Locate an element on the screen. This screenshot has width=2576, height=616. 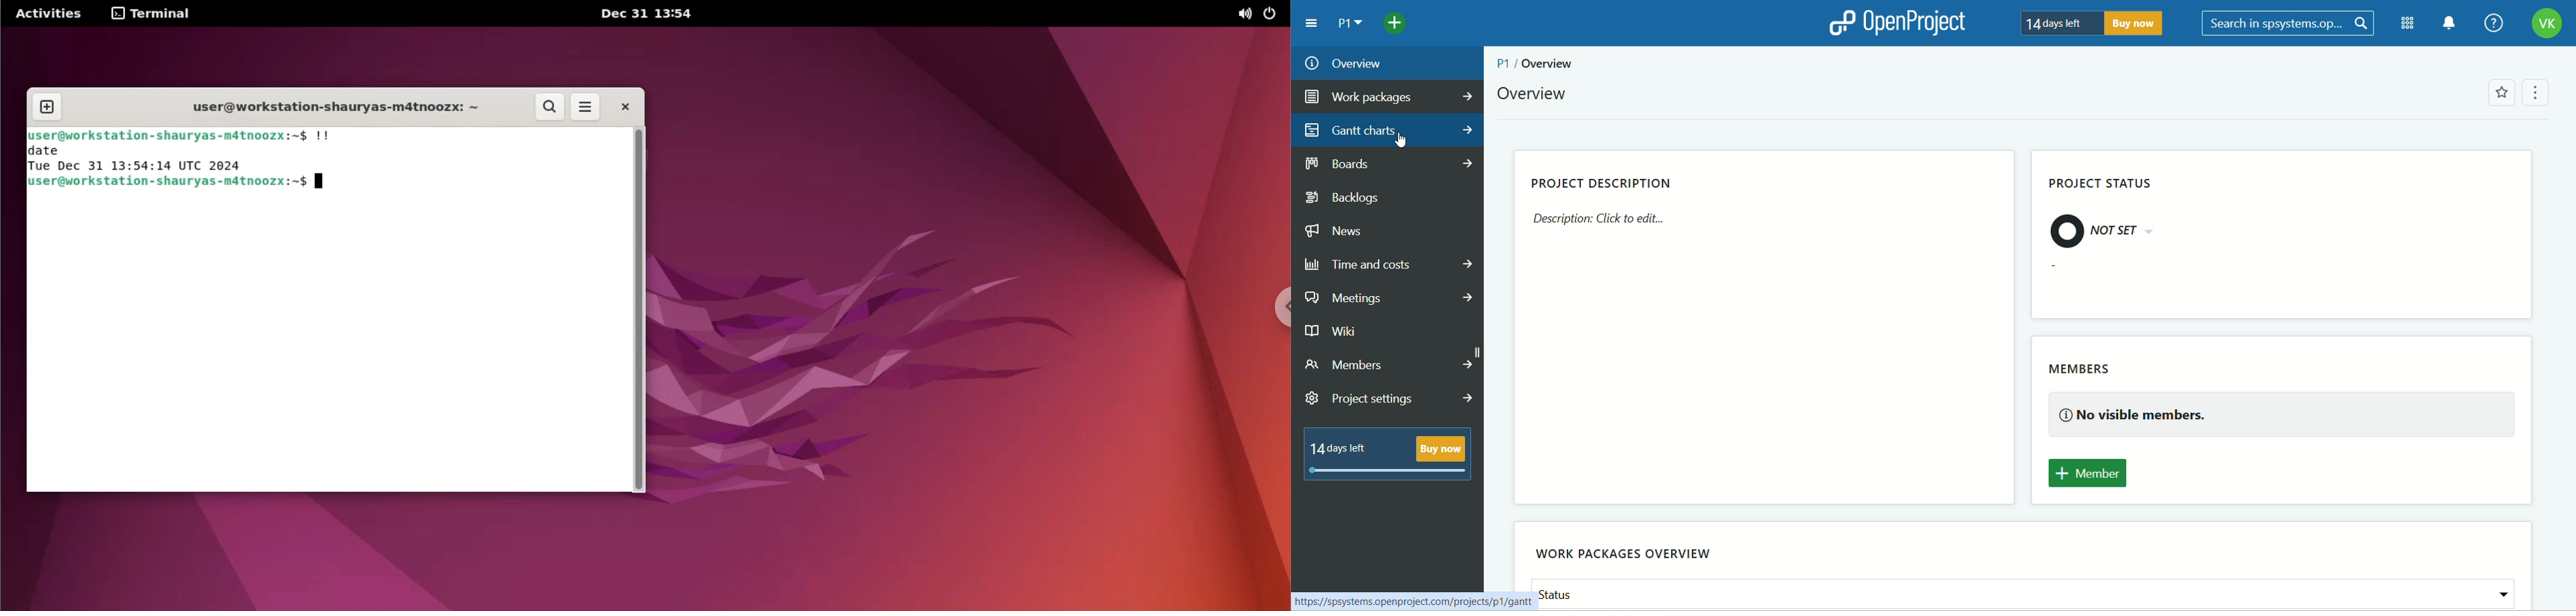
gantt chart is located at coordinates (1388, 131).